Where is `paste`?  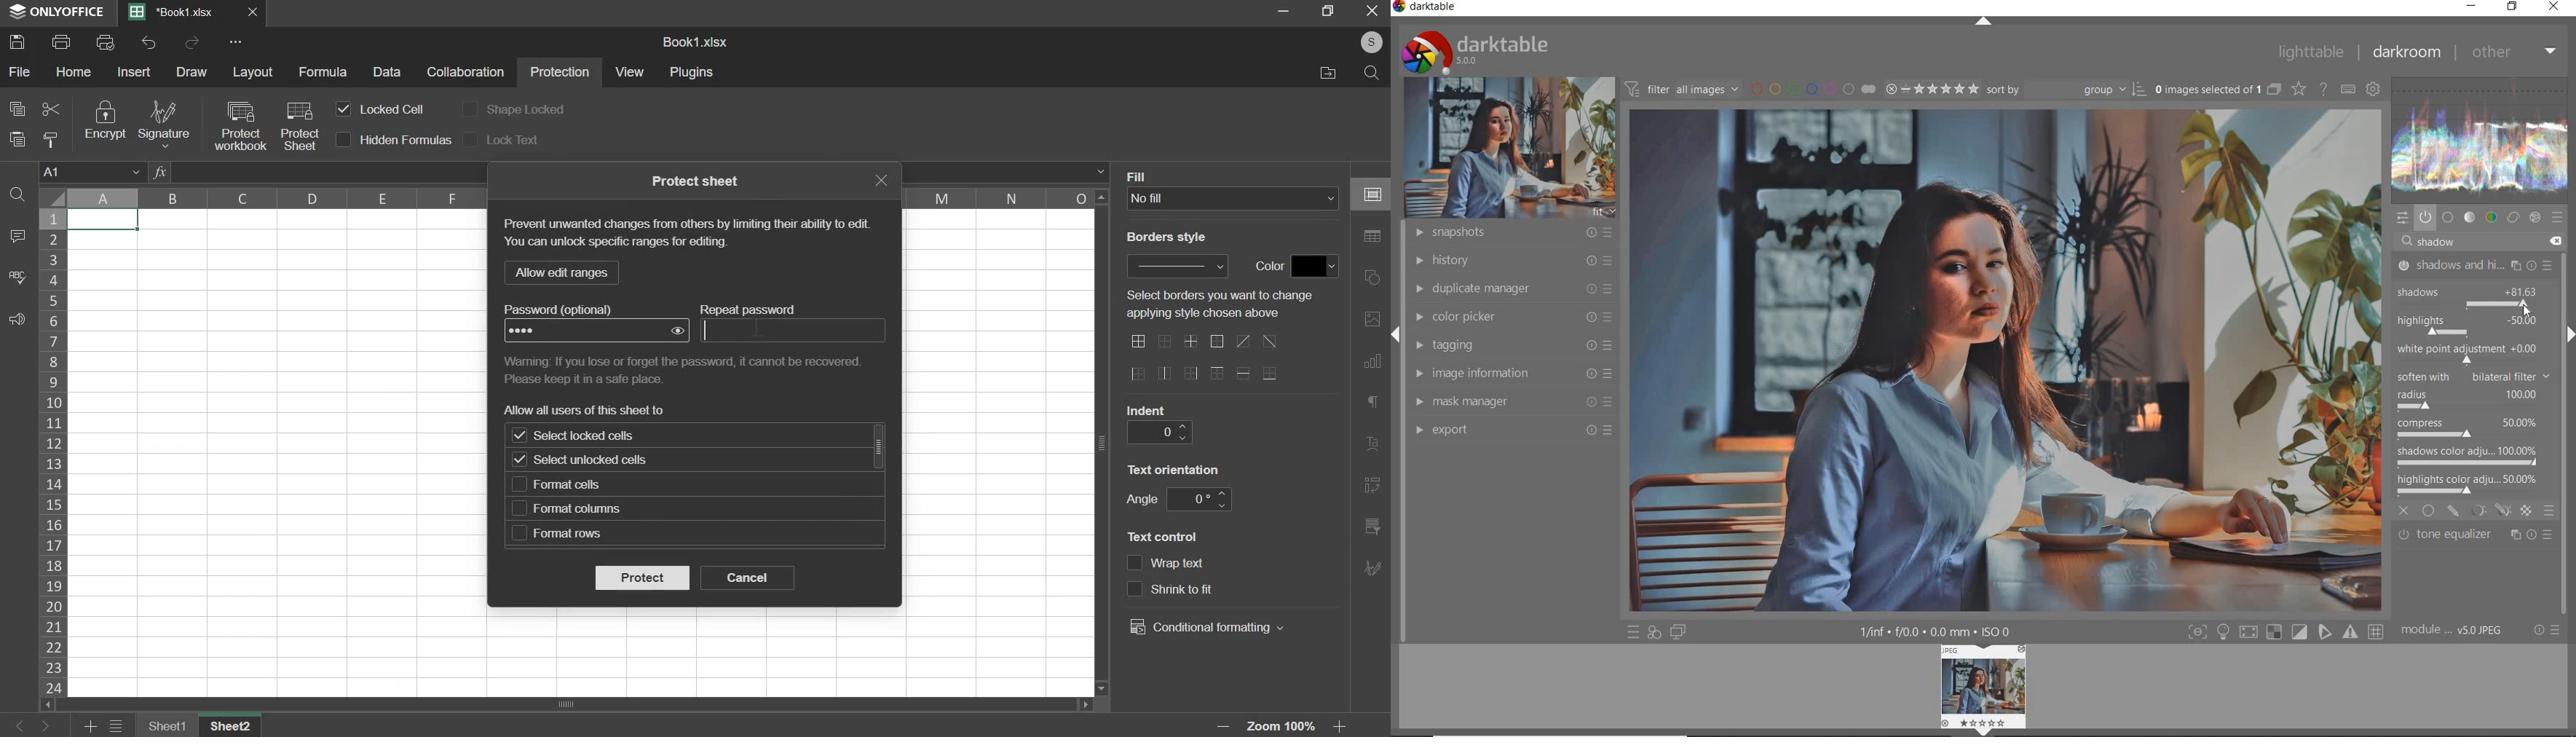 paste is located at coordinates (17, 138).